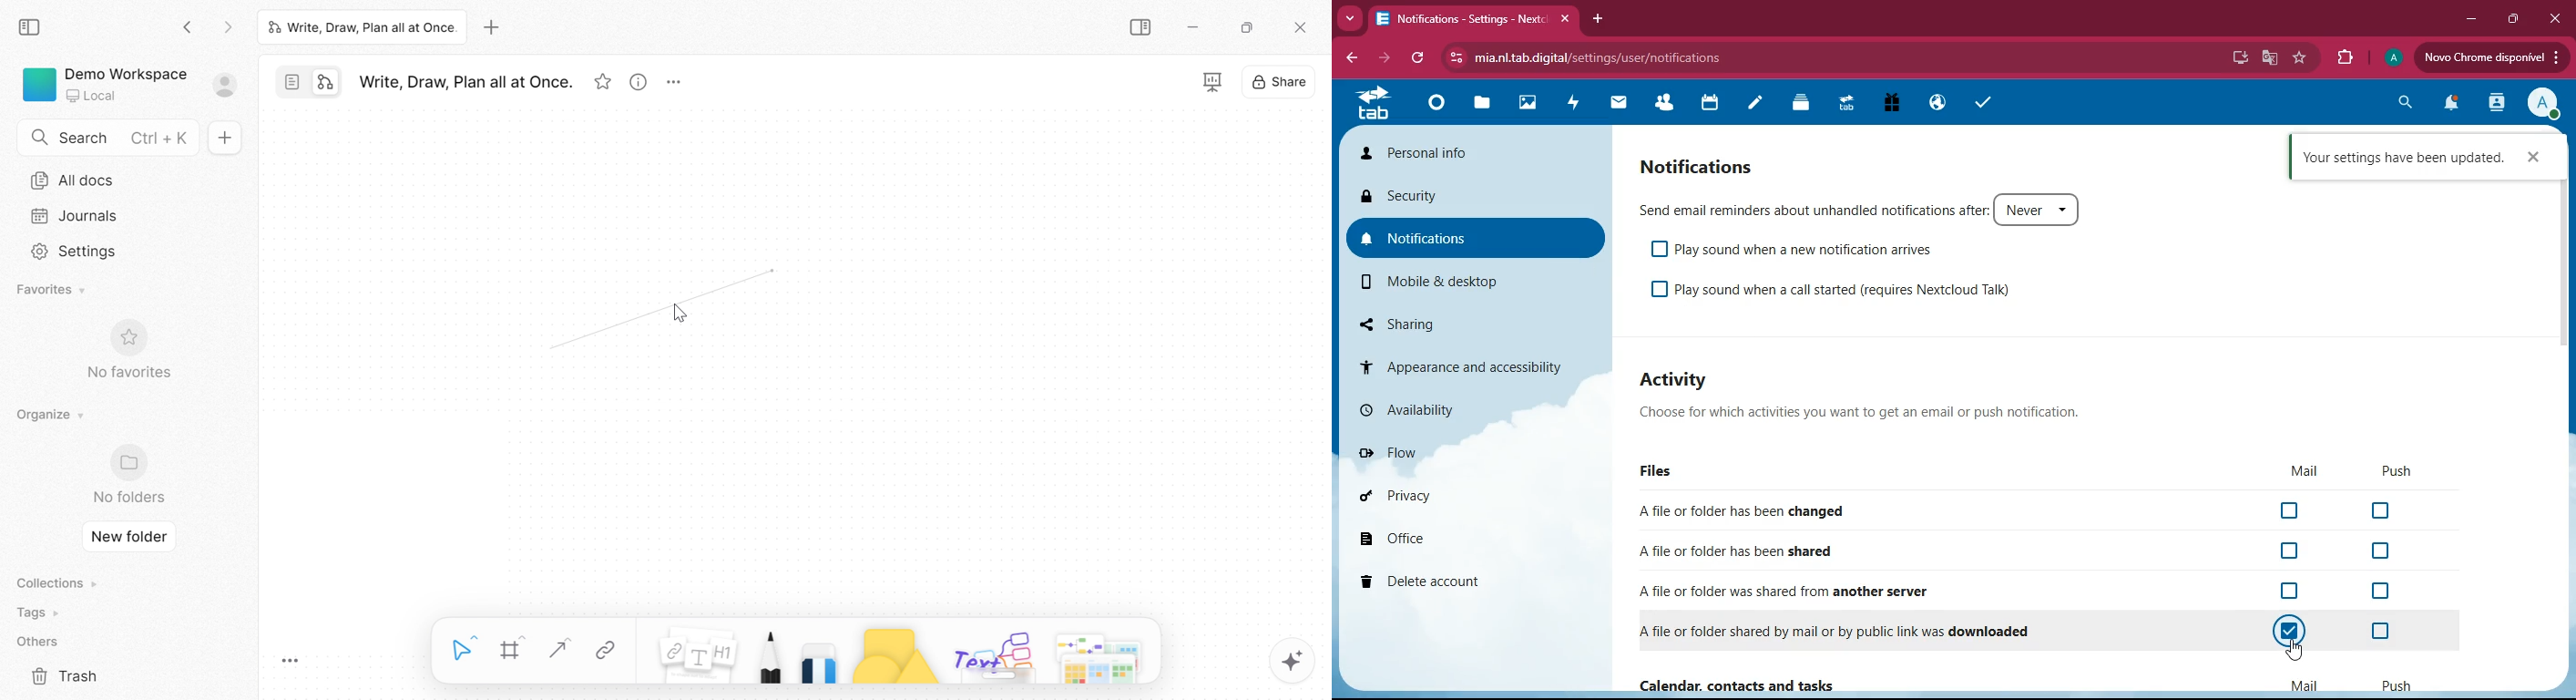  I want to click on off, so click(2382, 551).